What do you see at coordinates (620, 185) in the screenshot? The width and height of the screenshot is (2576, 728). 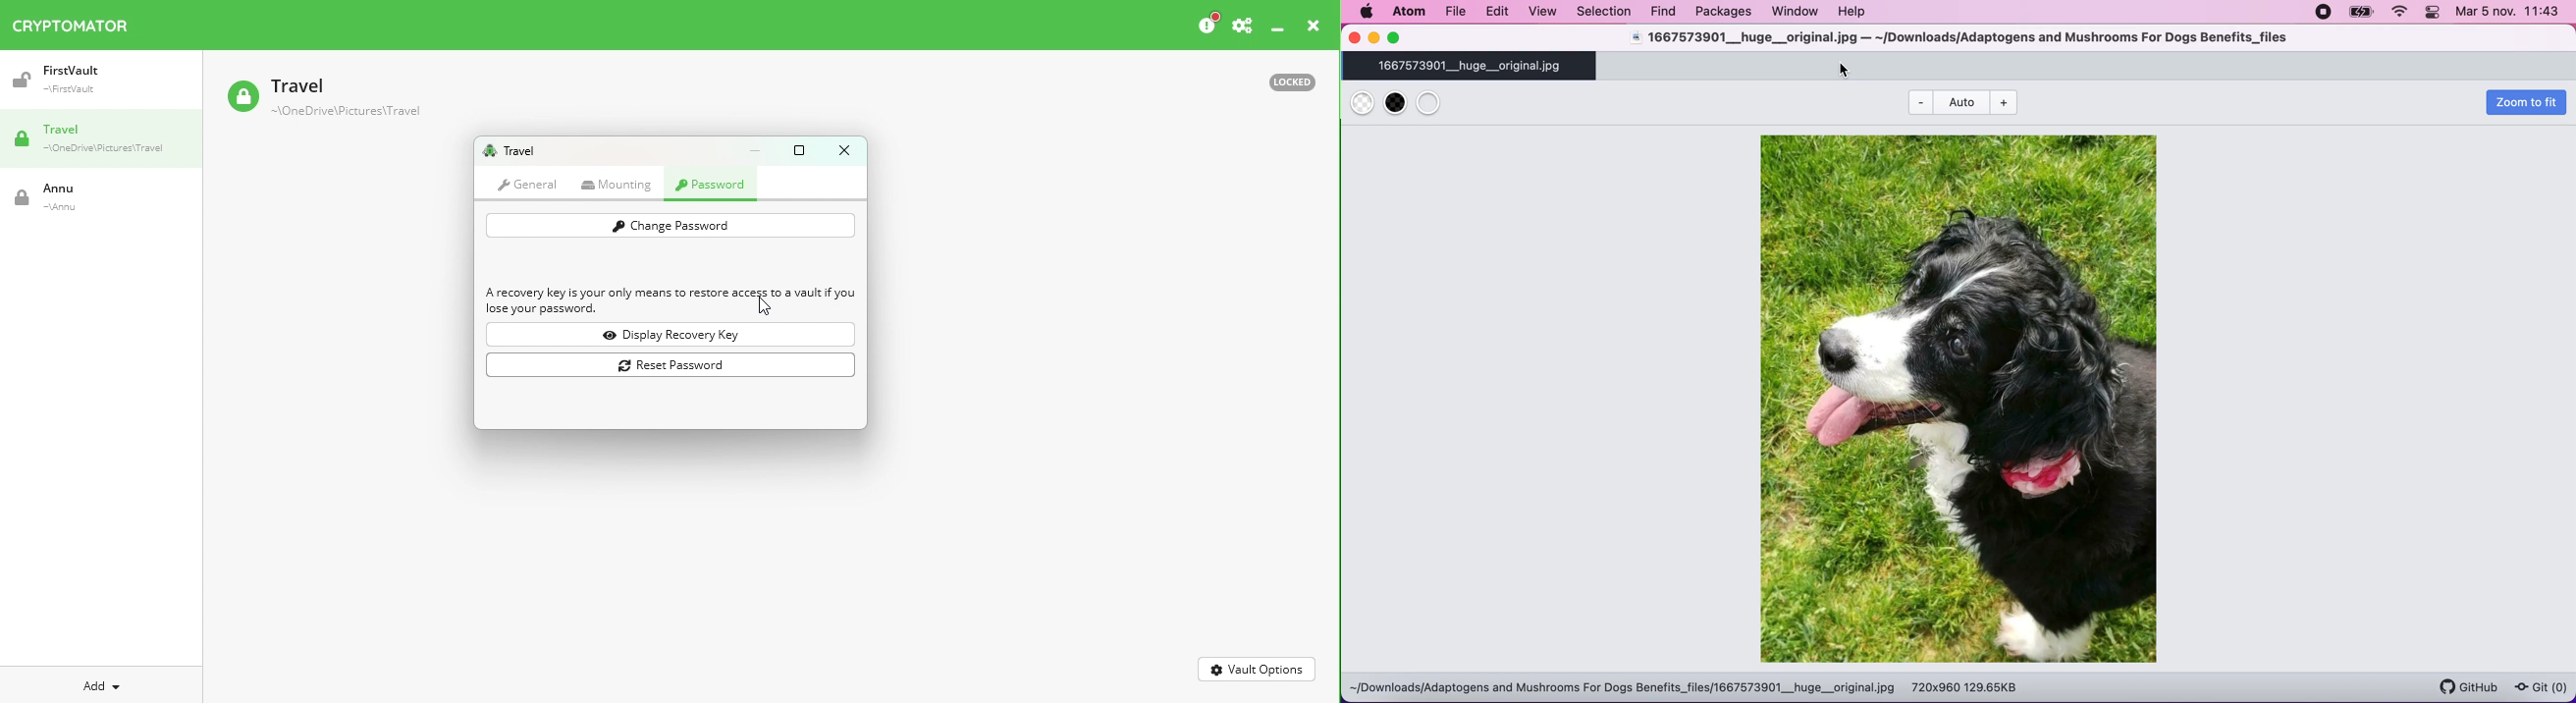 I see `Mounting` at bounding box center [620, 185].